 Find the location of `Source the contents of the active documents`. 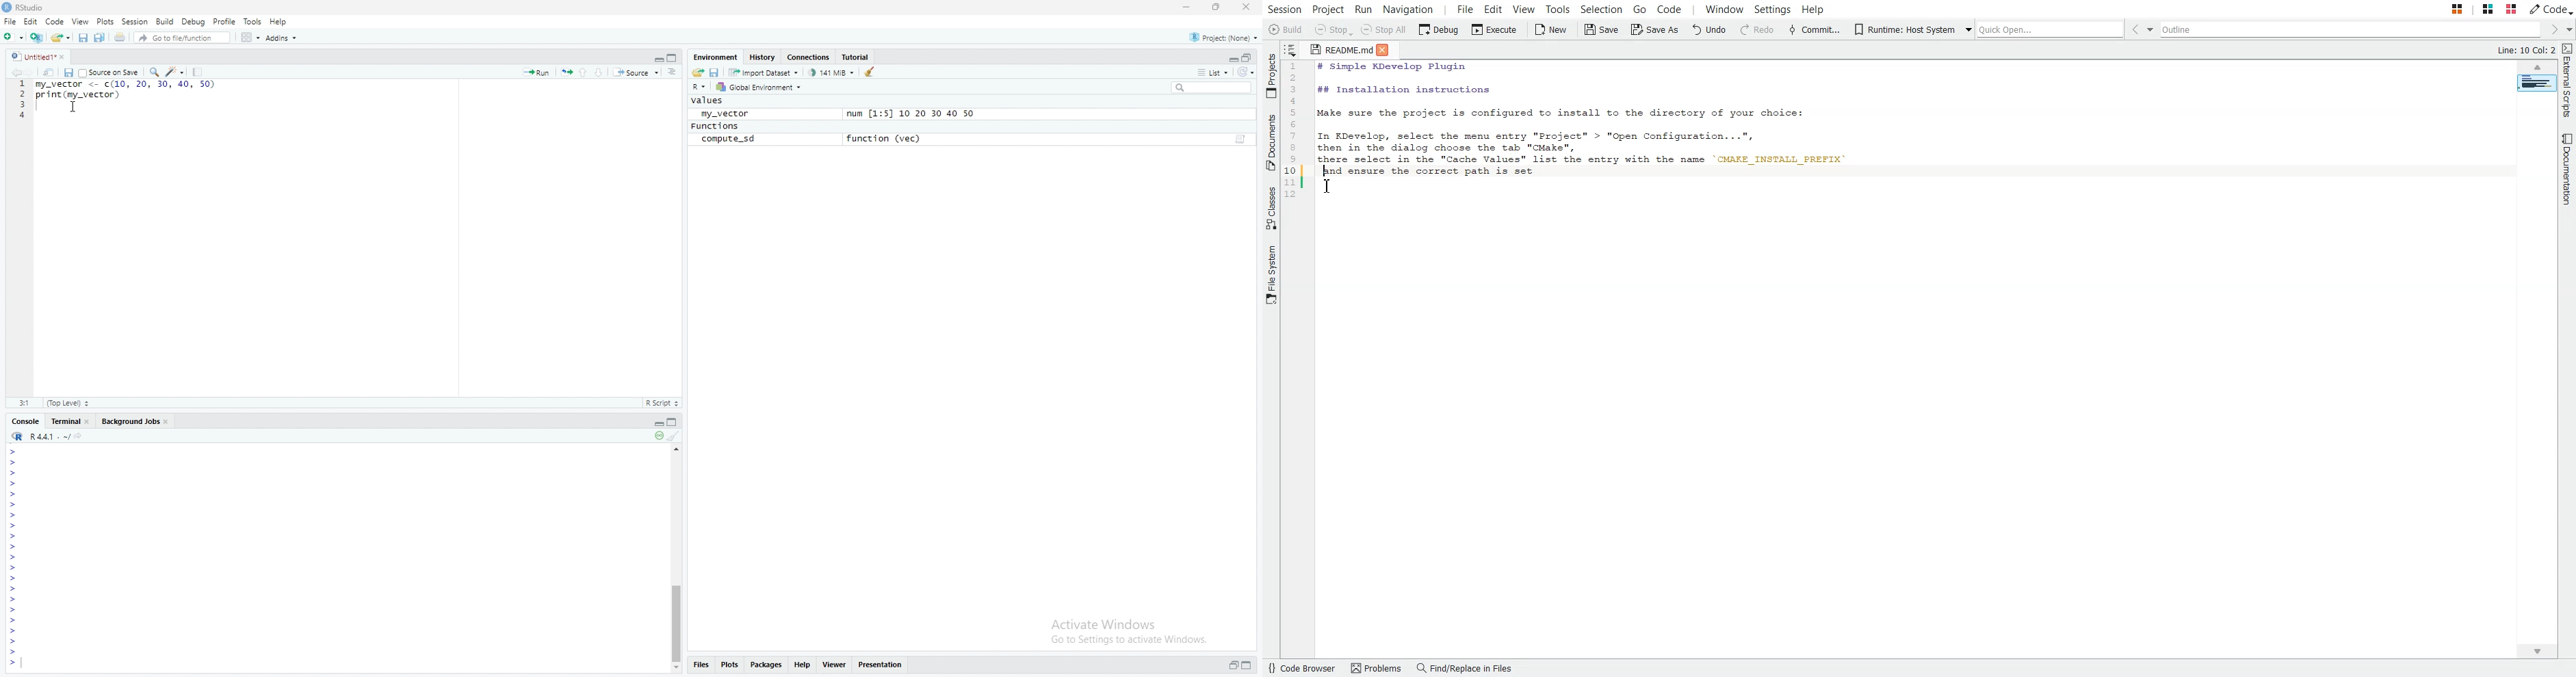

Source the contents of the active documents is located at coordinates (636, 73).